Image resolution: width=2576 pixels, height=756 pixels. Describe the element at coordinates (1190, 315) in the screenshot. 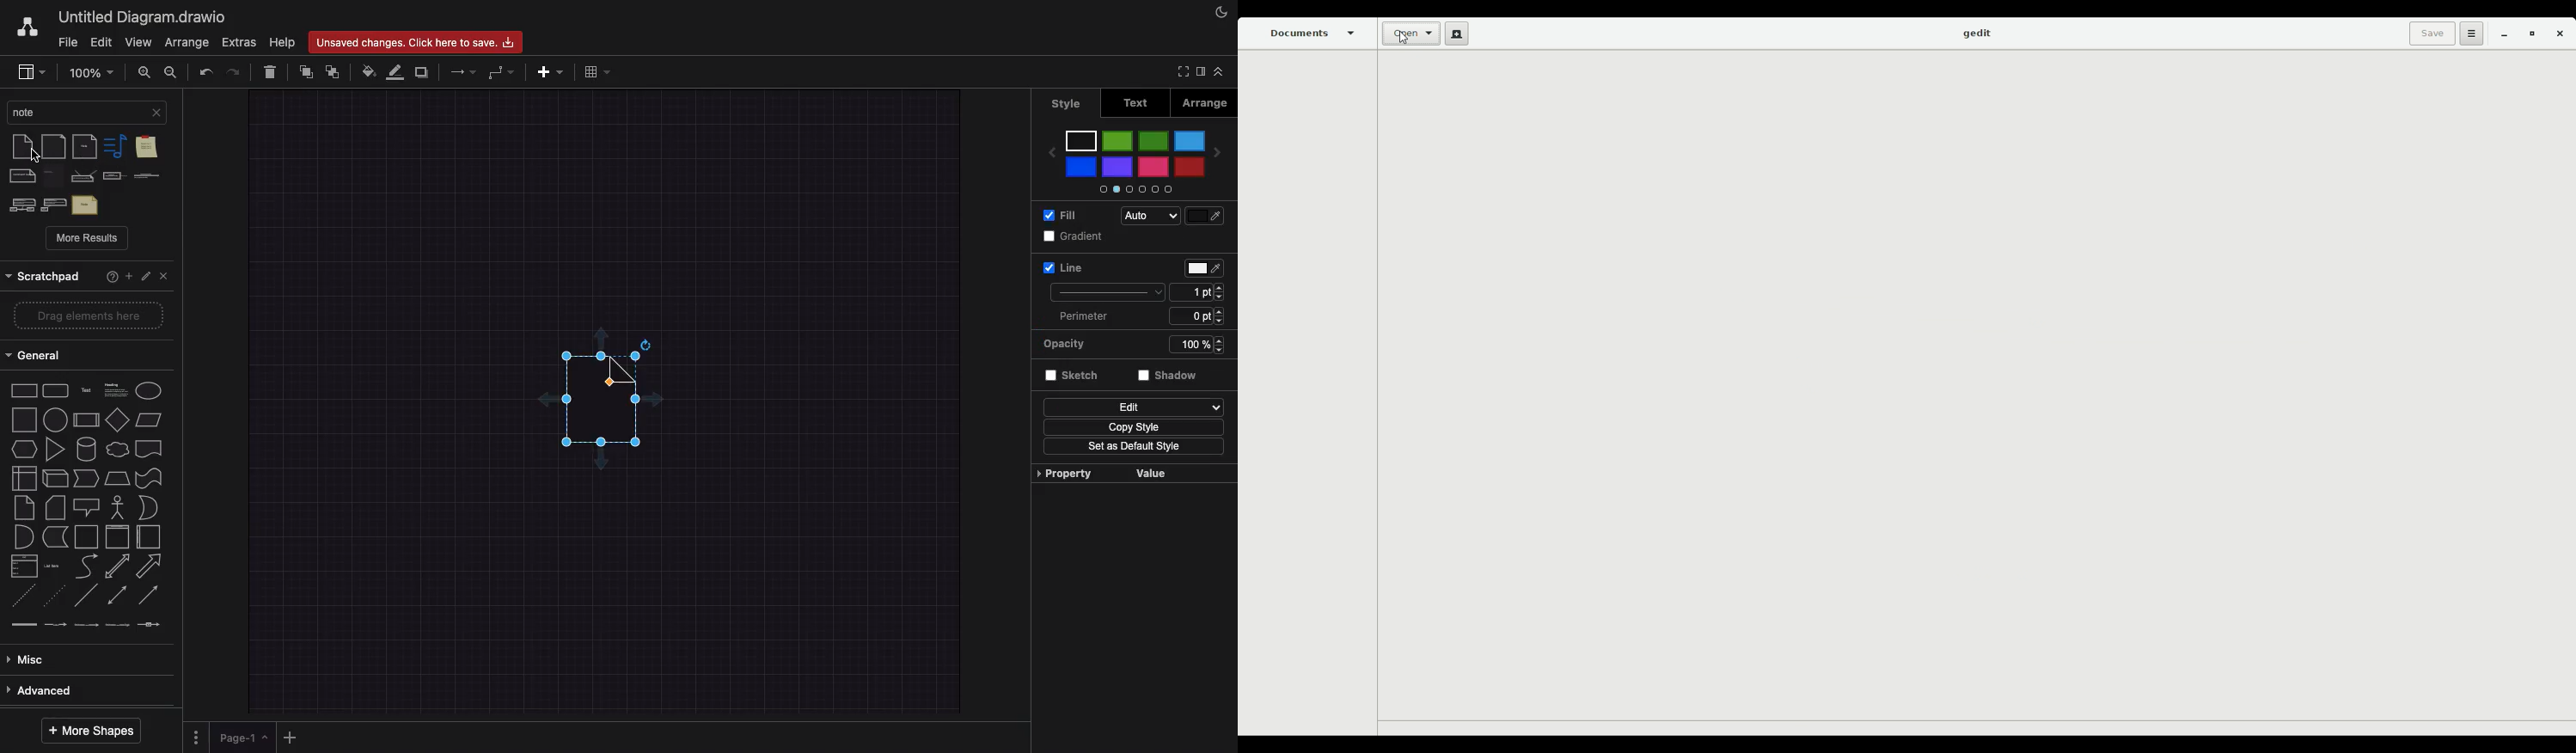

I see `edit perimeter` at that location.